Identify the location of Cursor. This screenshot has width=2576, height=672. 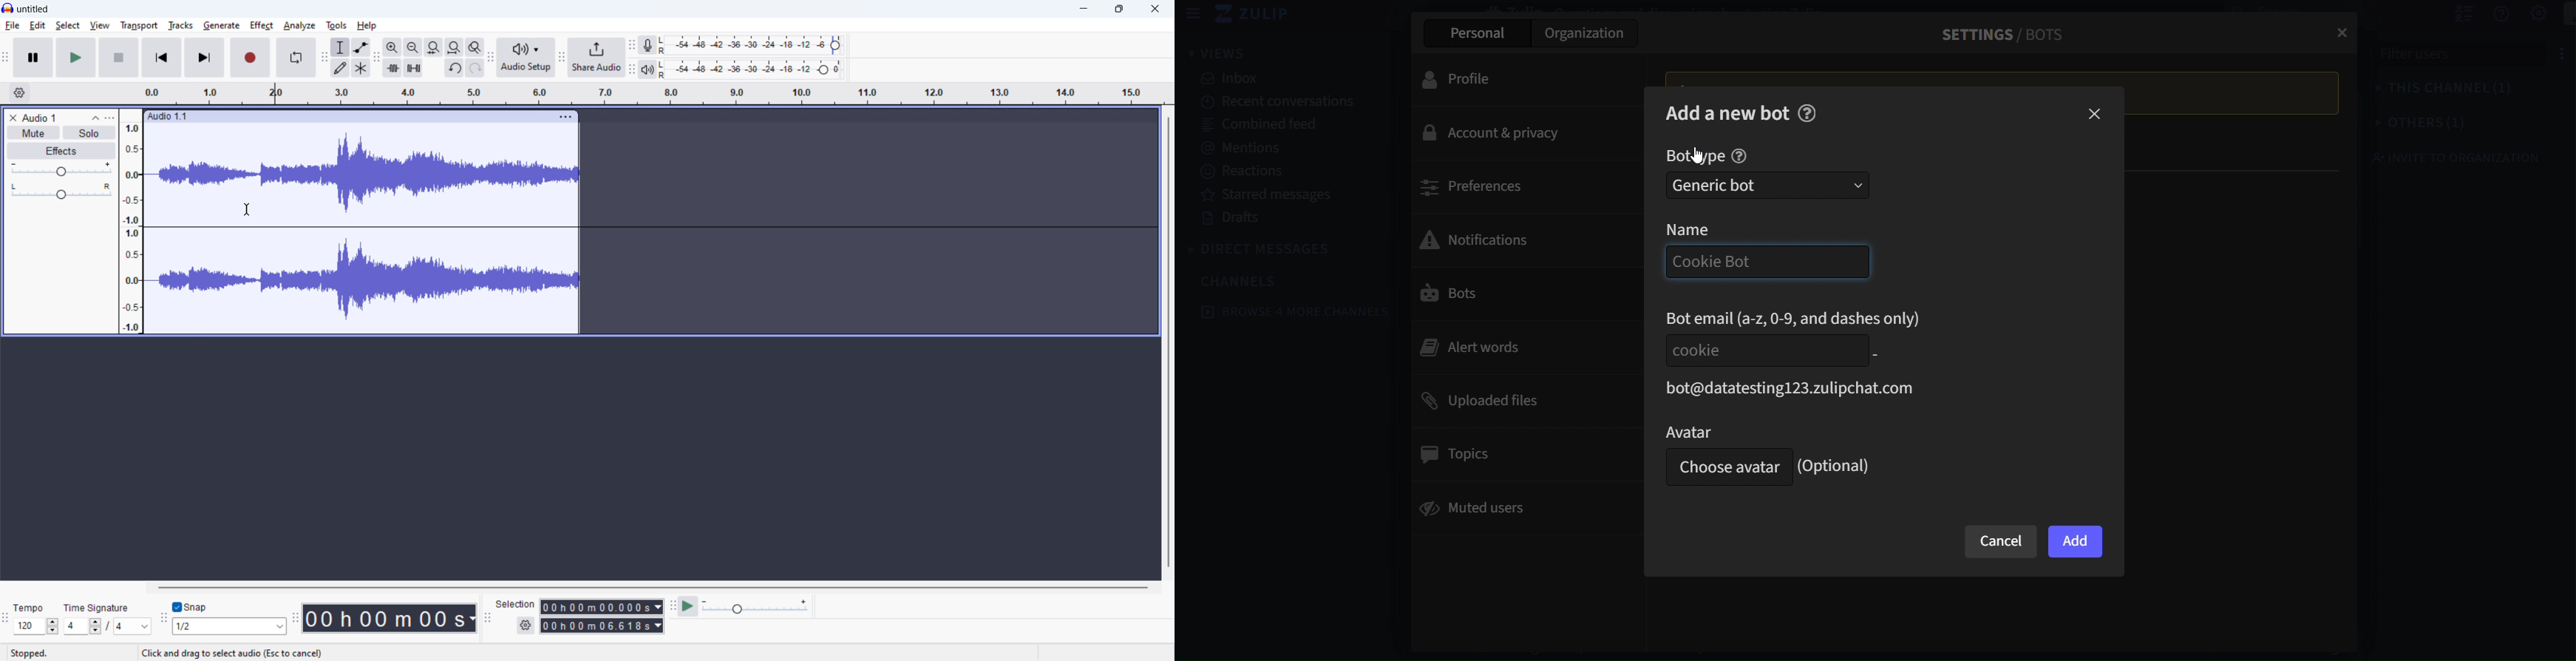
(1699, 155).